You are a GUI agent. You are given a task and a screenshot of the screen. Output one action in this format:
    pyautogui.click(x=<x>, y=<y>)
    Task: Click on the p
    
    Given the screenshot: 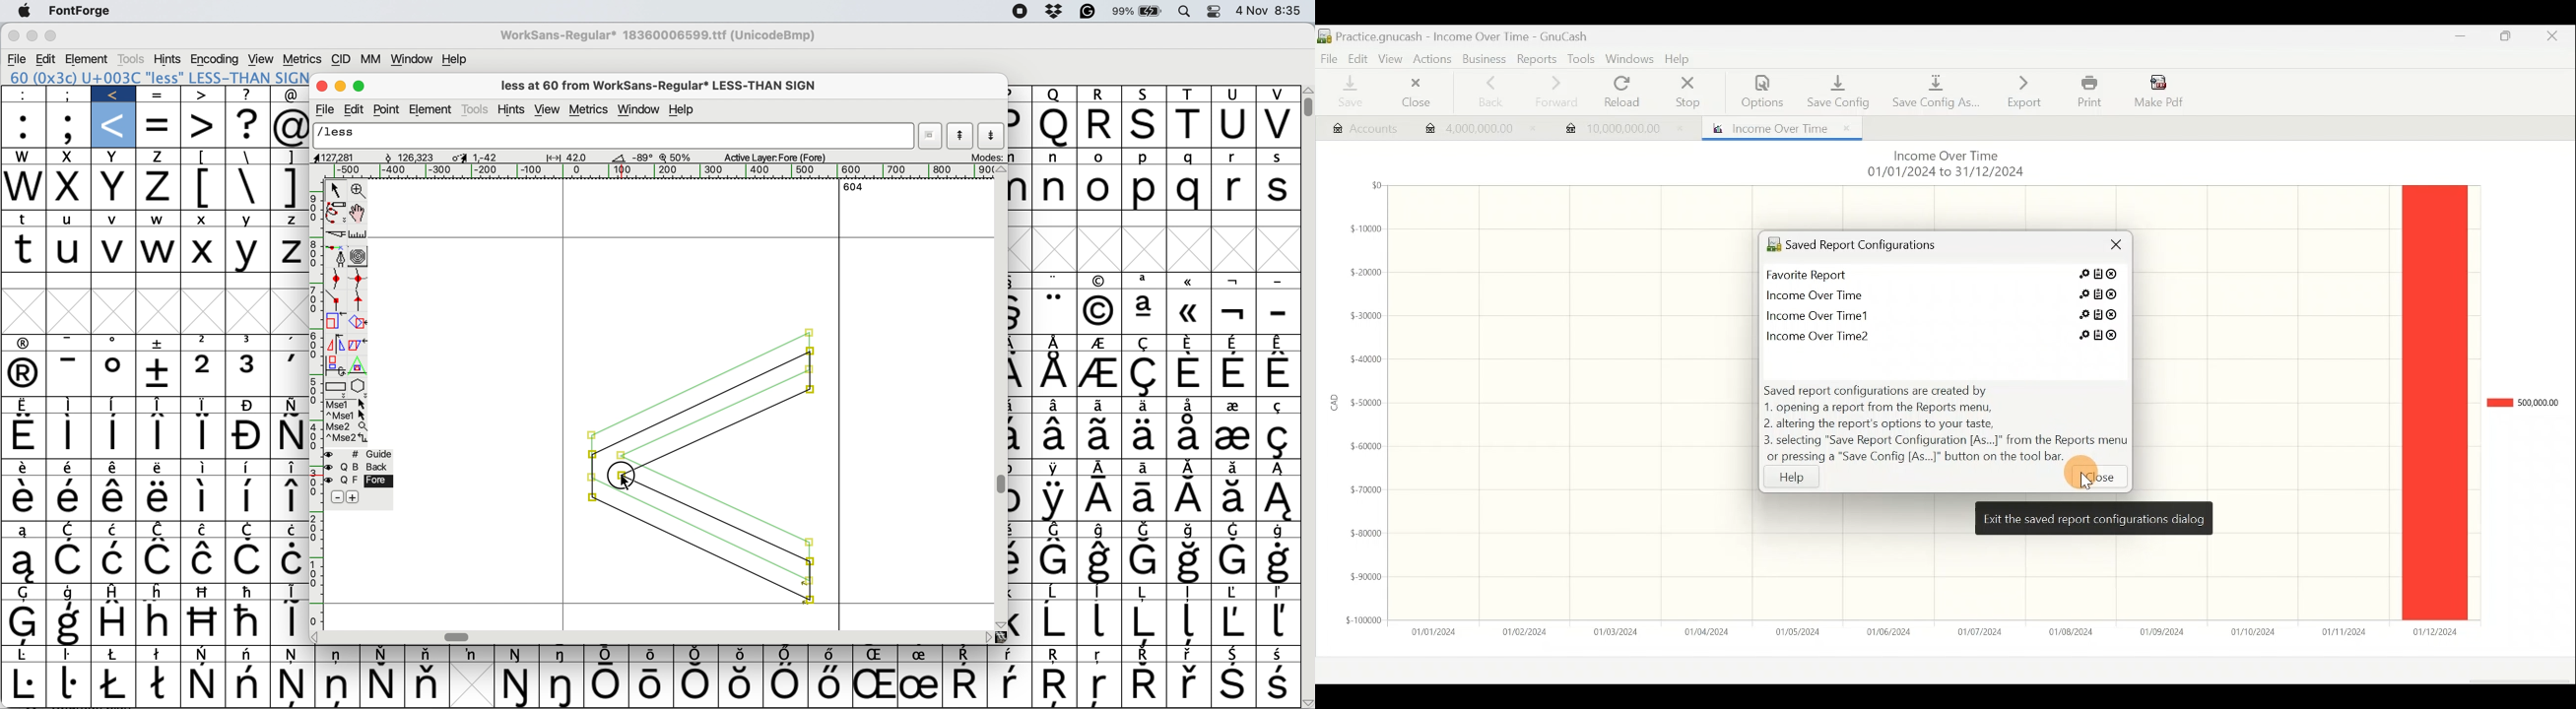 What is the action you would take?
    pyautogui.click(x=1019, y=93)
    